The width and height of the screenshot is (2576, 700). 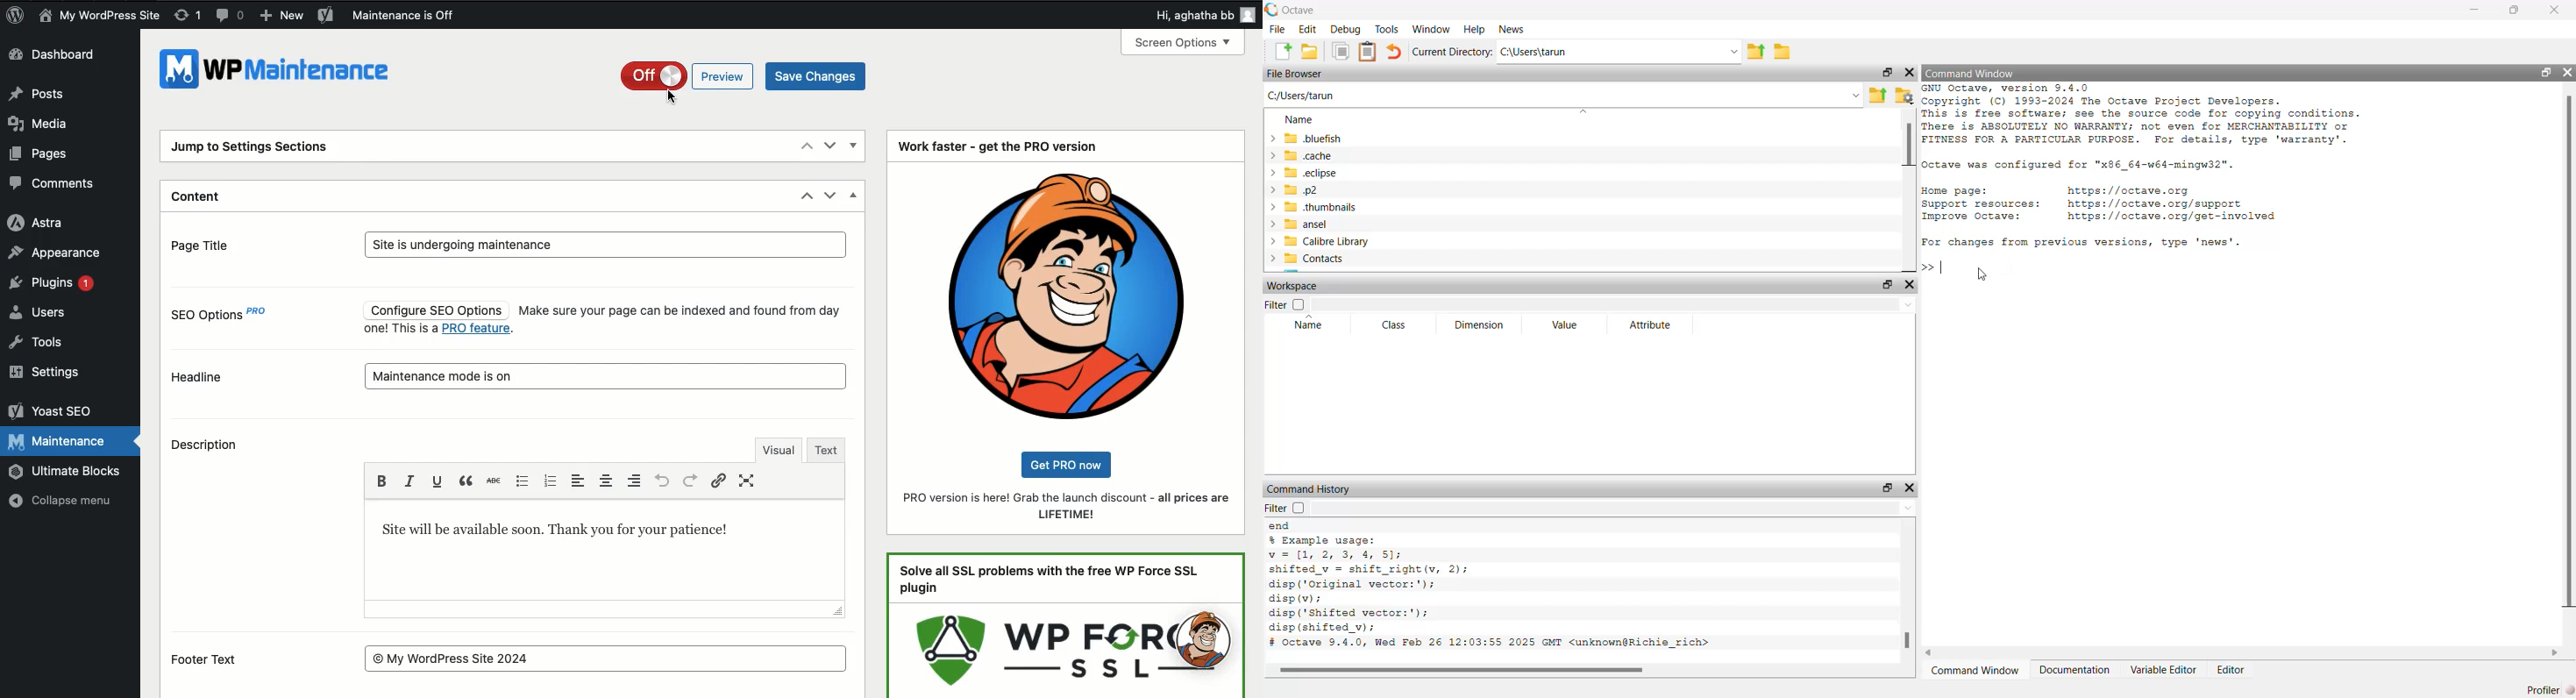 I want to click on scrollbar, so click(x=1463, y=669).